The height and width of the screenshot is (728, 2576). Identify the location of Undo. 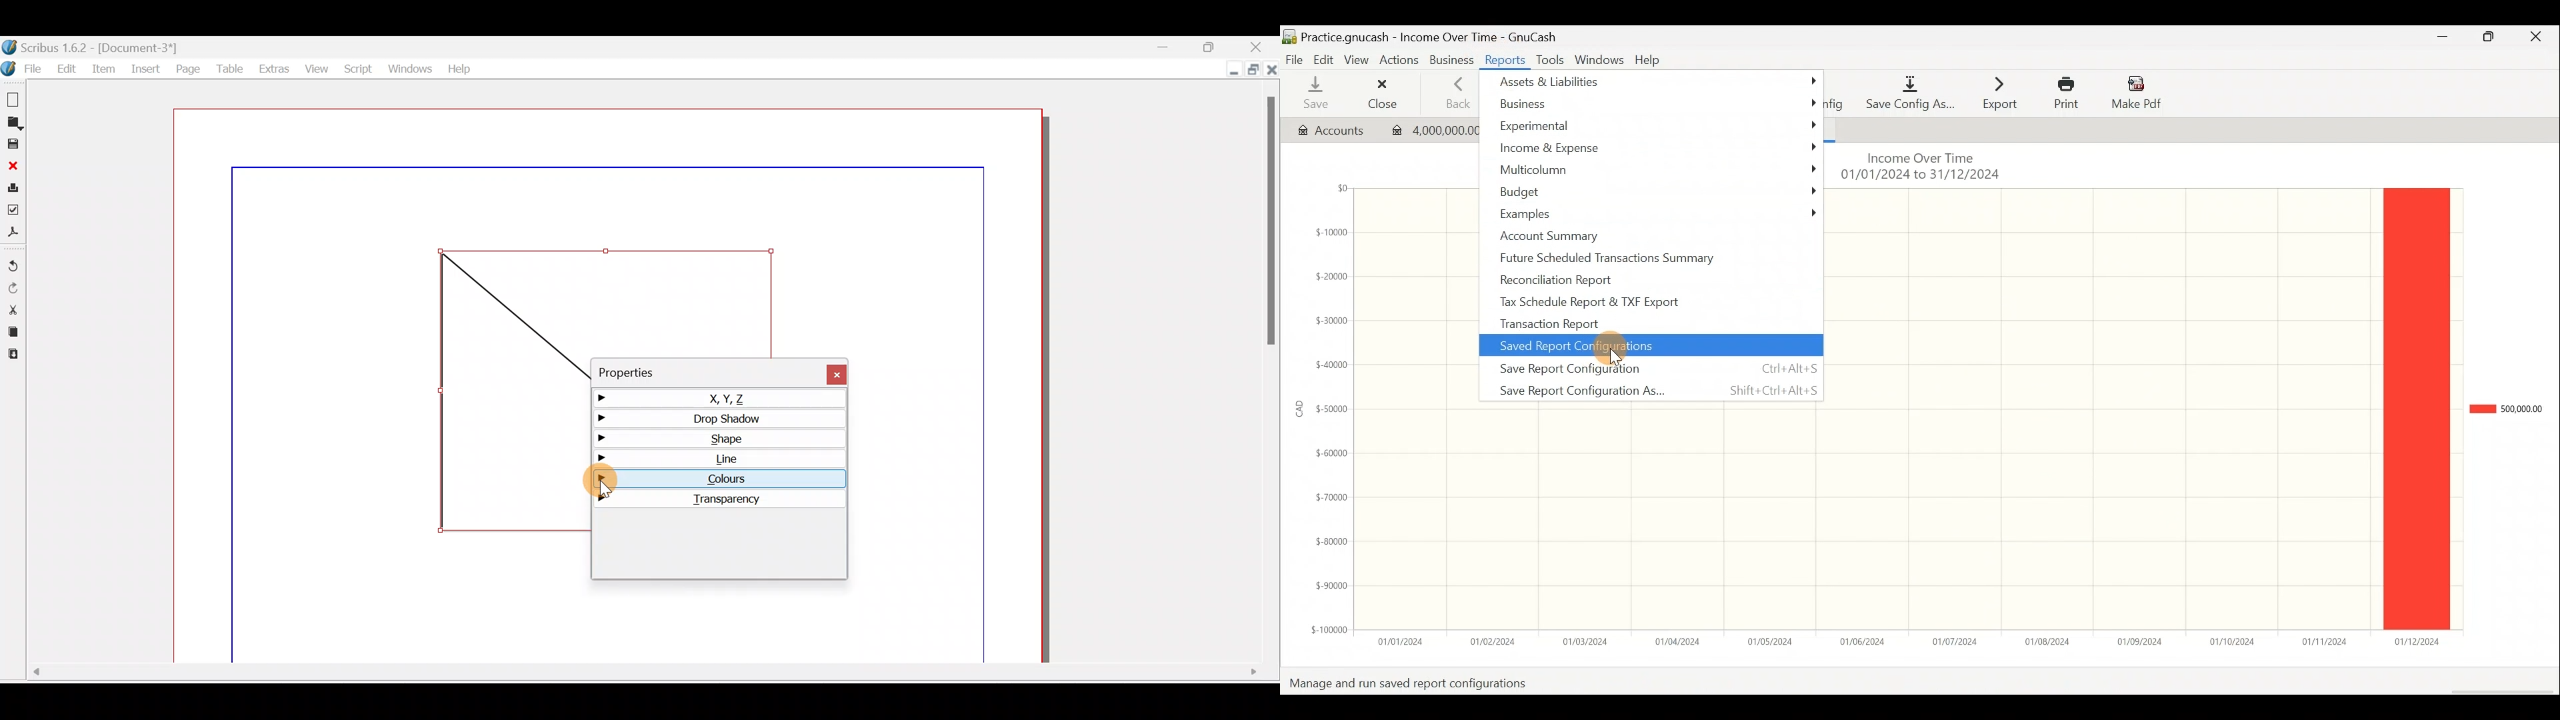
(15, 261).